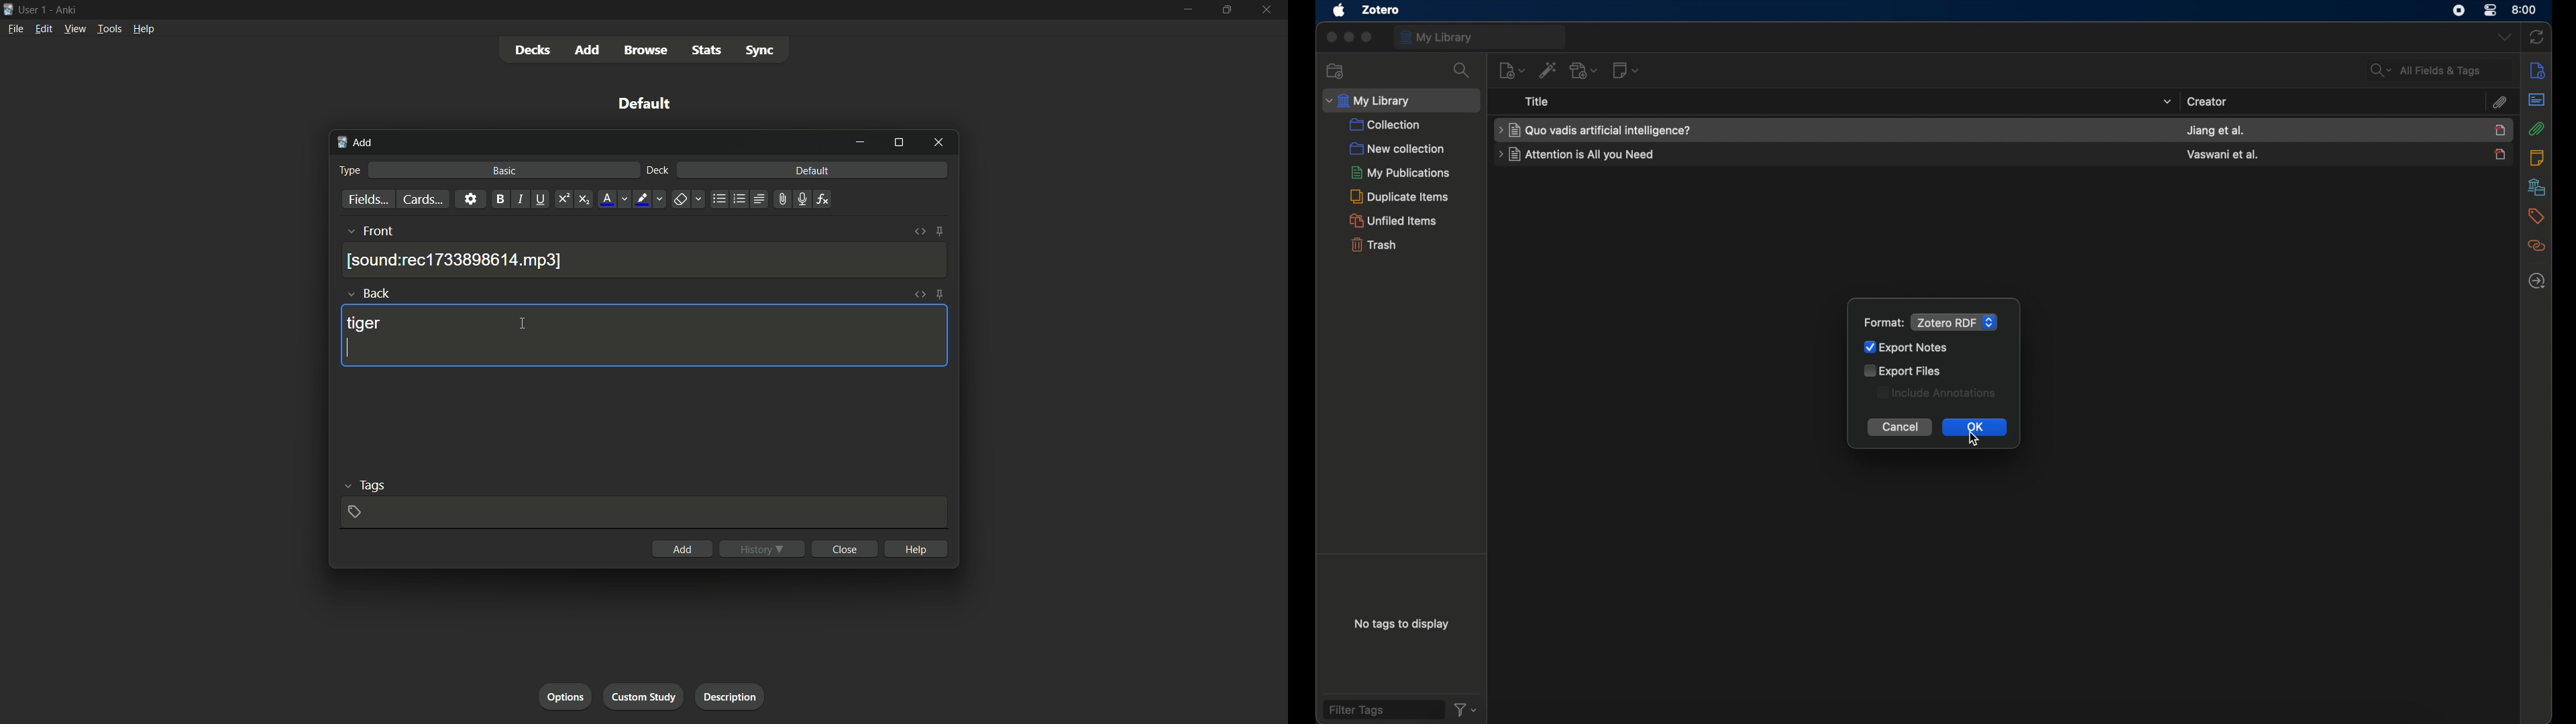 The image size is (2576, 728). Describe the element at coordinates (844, 549) in the screenshot. I see `close` at that location.